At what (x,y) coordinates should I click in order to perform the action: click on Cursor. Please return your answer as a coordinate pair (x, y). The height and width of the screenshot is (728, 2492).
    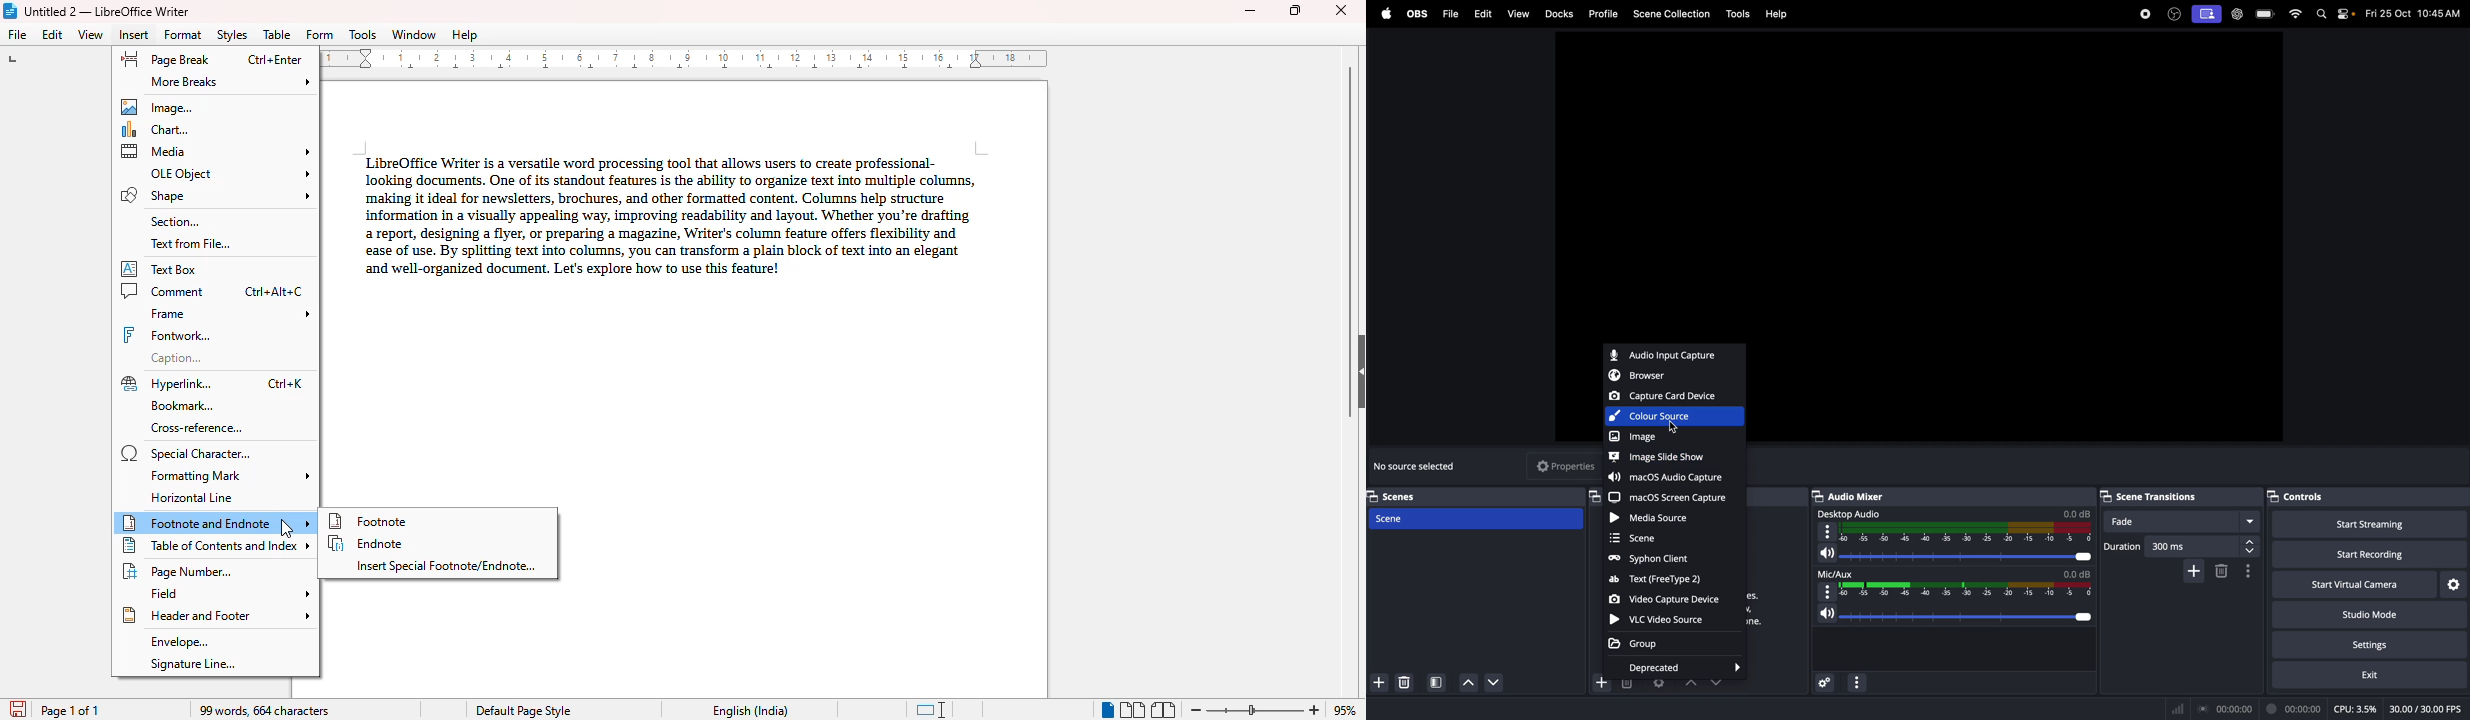
    Looking at the image, I should click on (1674, 426).